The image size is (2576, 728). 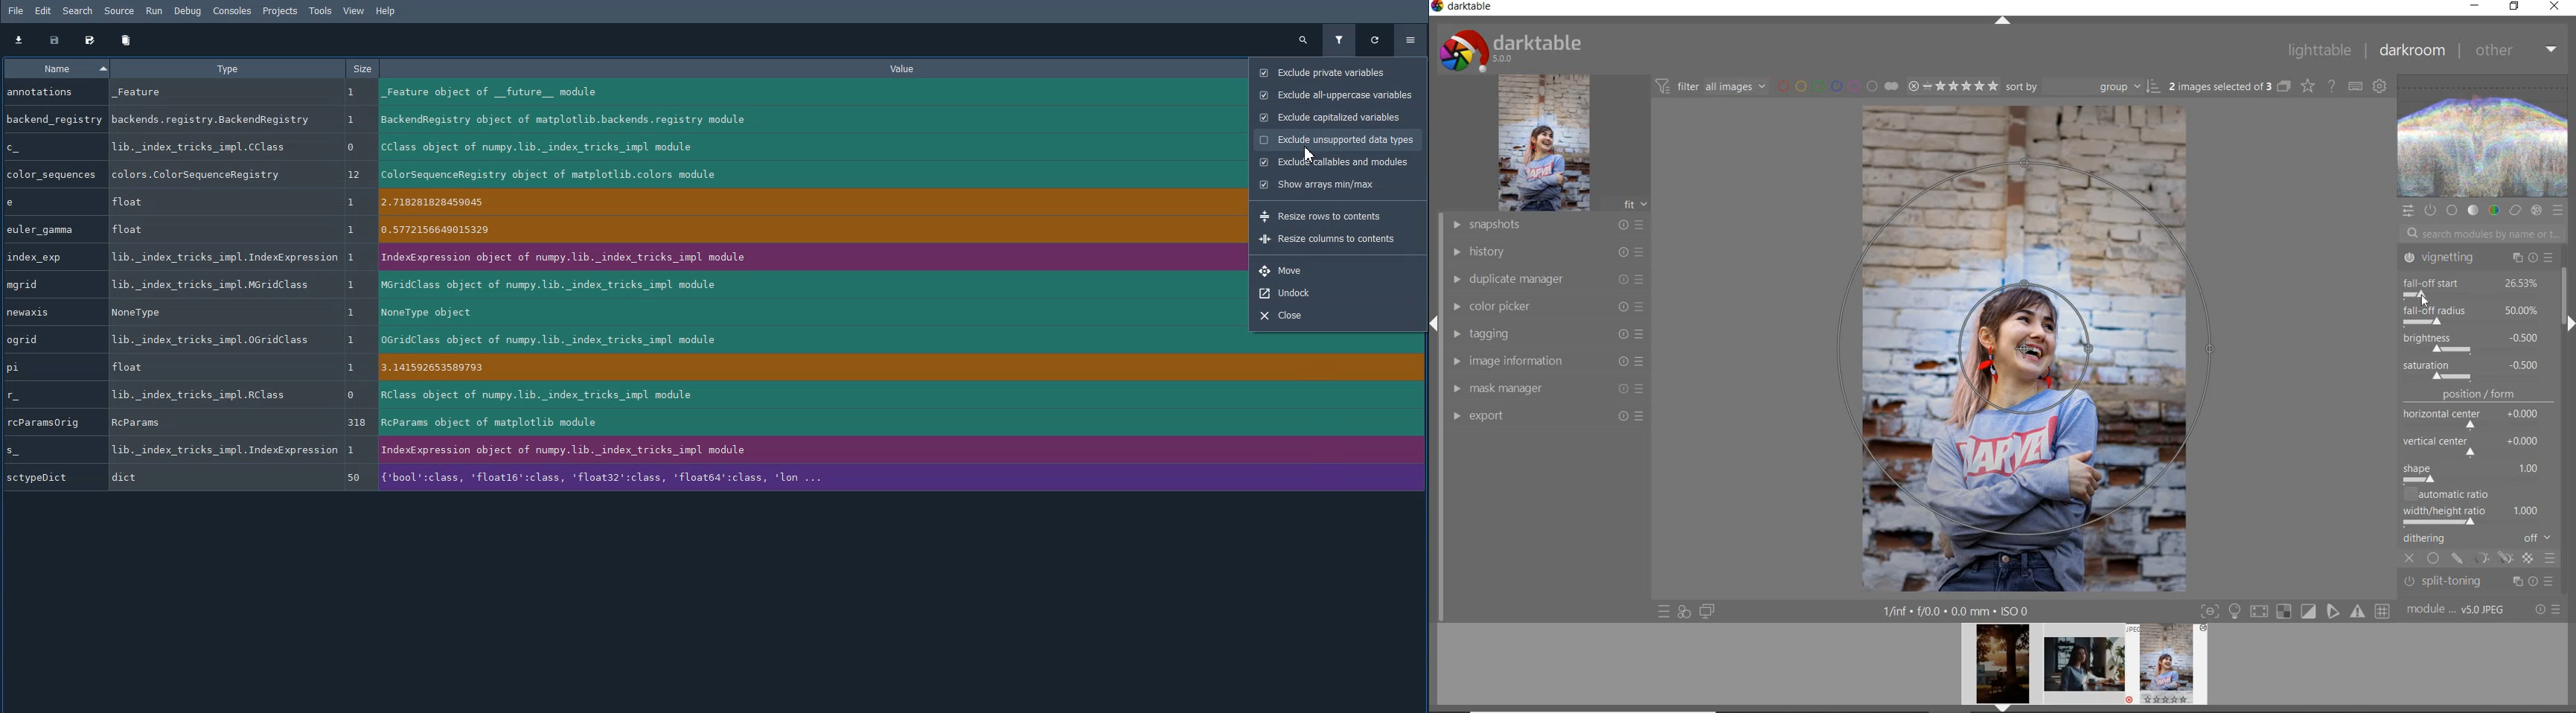 What do you see at coordinates (2474, 370) in the screenshot?
I see `saturation` at bounding box center [2474, 370].